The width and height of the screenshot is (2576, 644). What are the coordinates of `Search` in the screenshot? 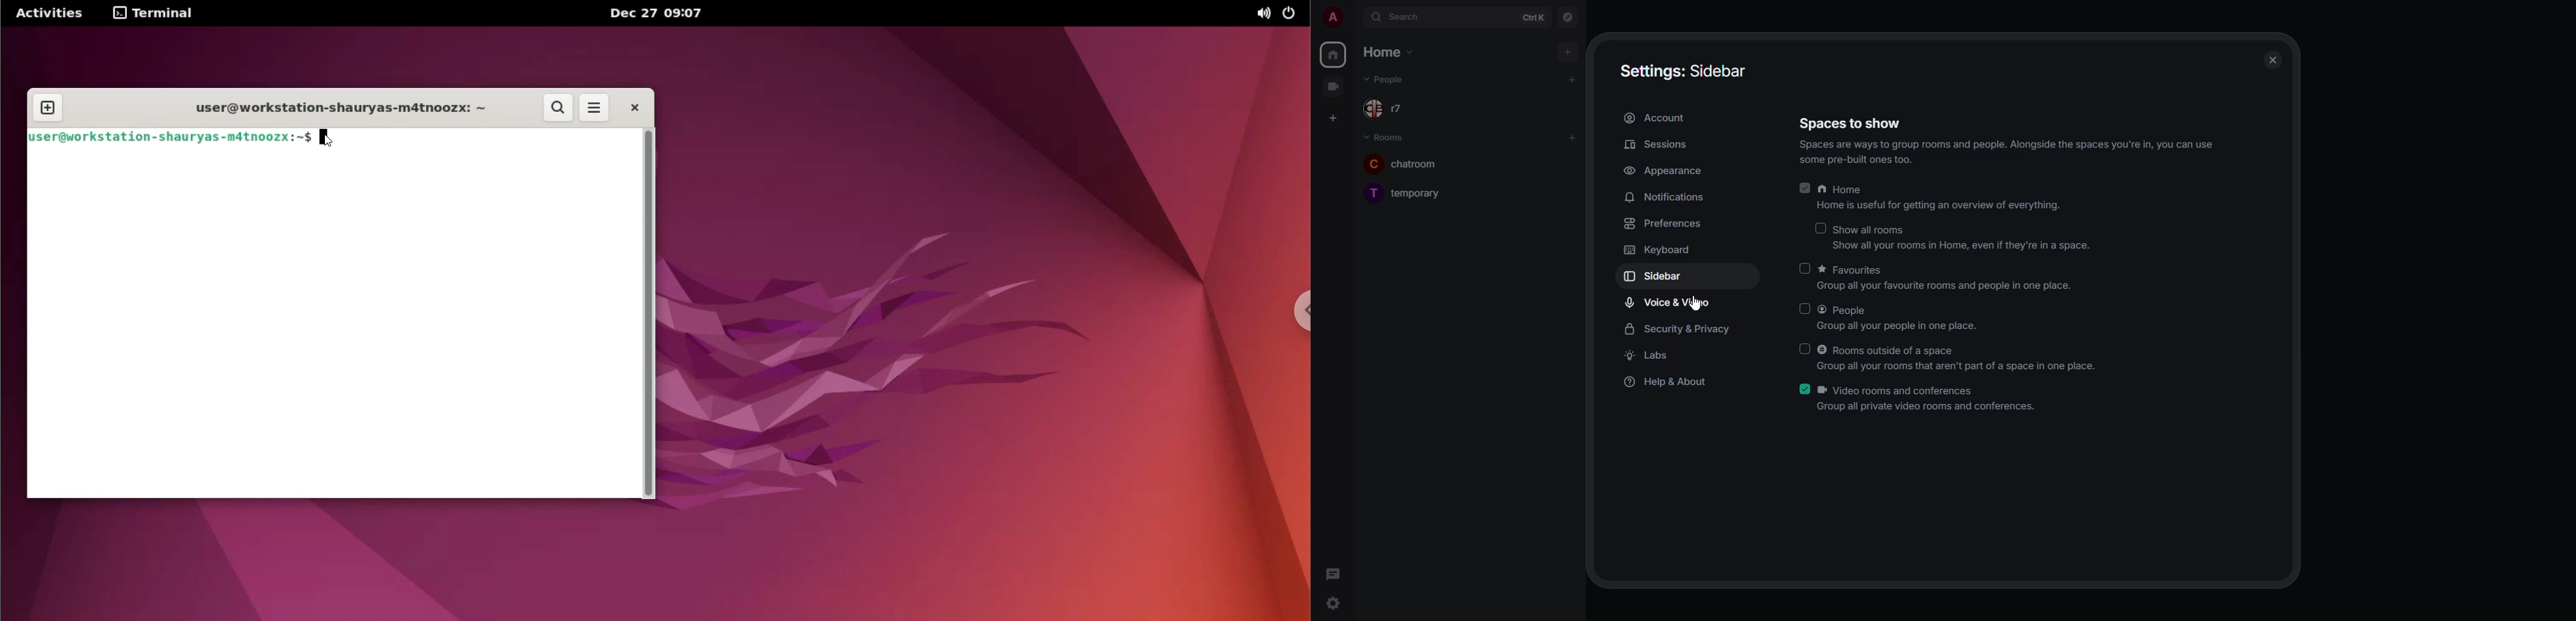 It's located at (558, 107).